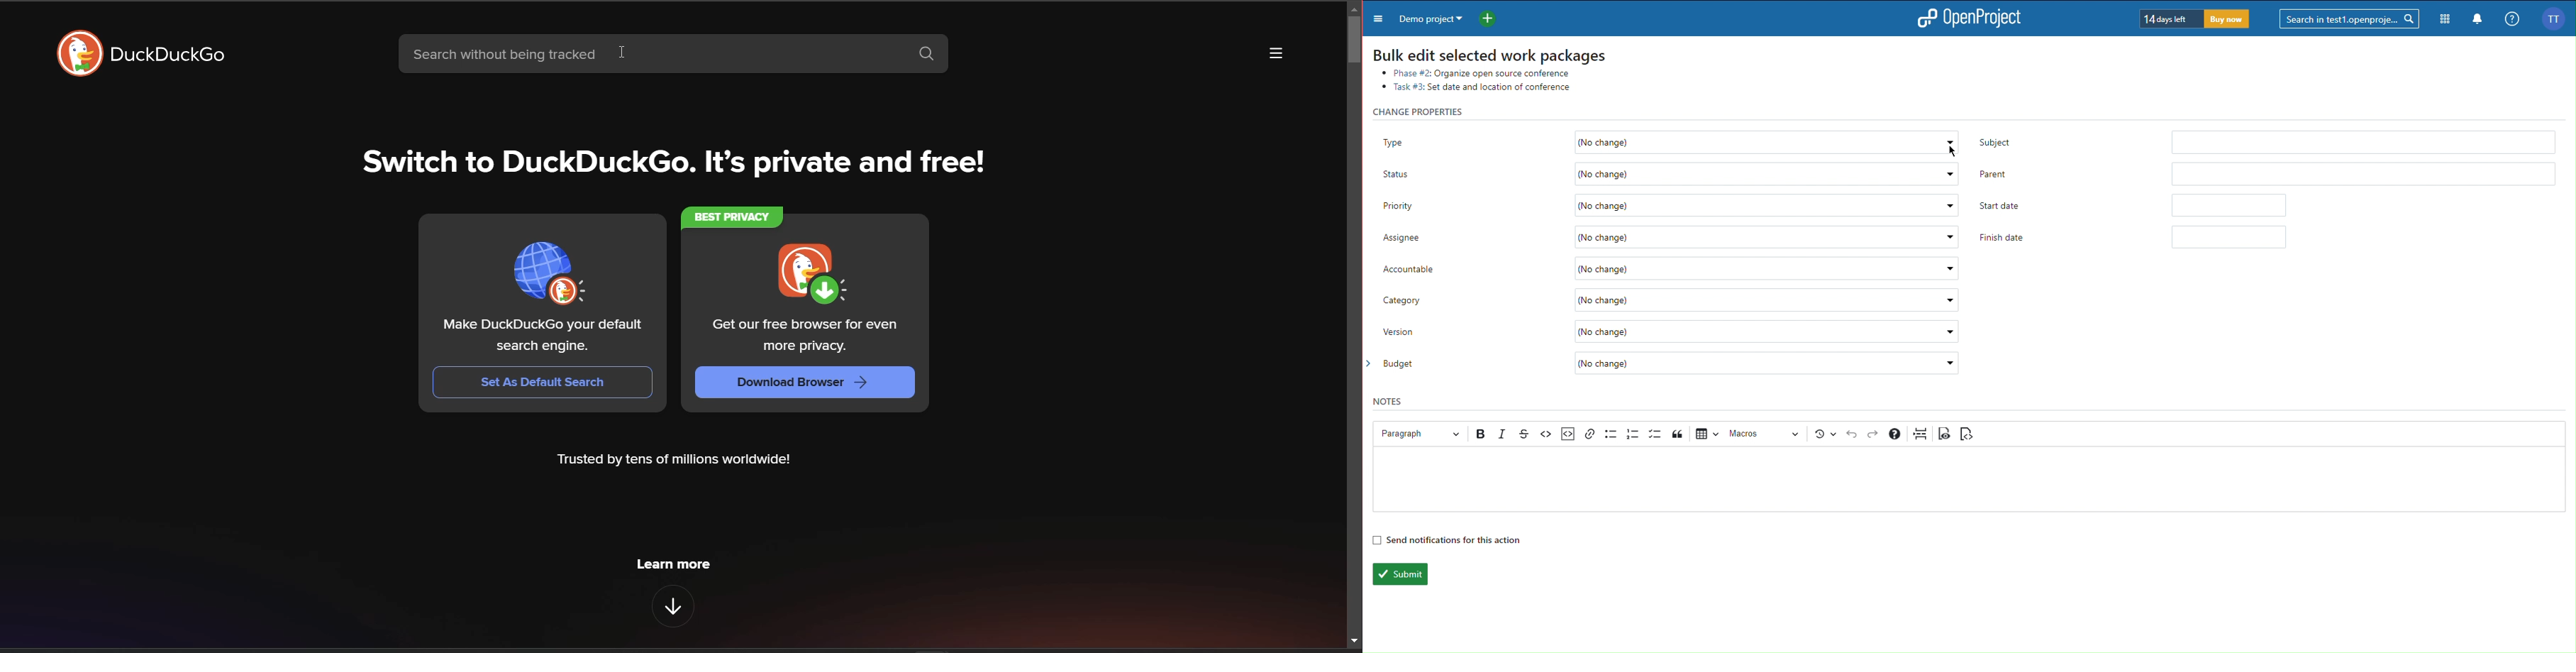 The width and height of the screenshot is (2576, 672). I want to click on Markdown Source, so click(1966, 434).